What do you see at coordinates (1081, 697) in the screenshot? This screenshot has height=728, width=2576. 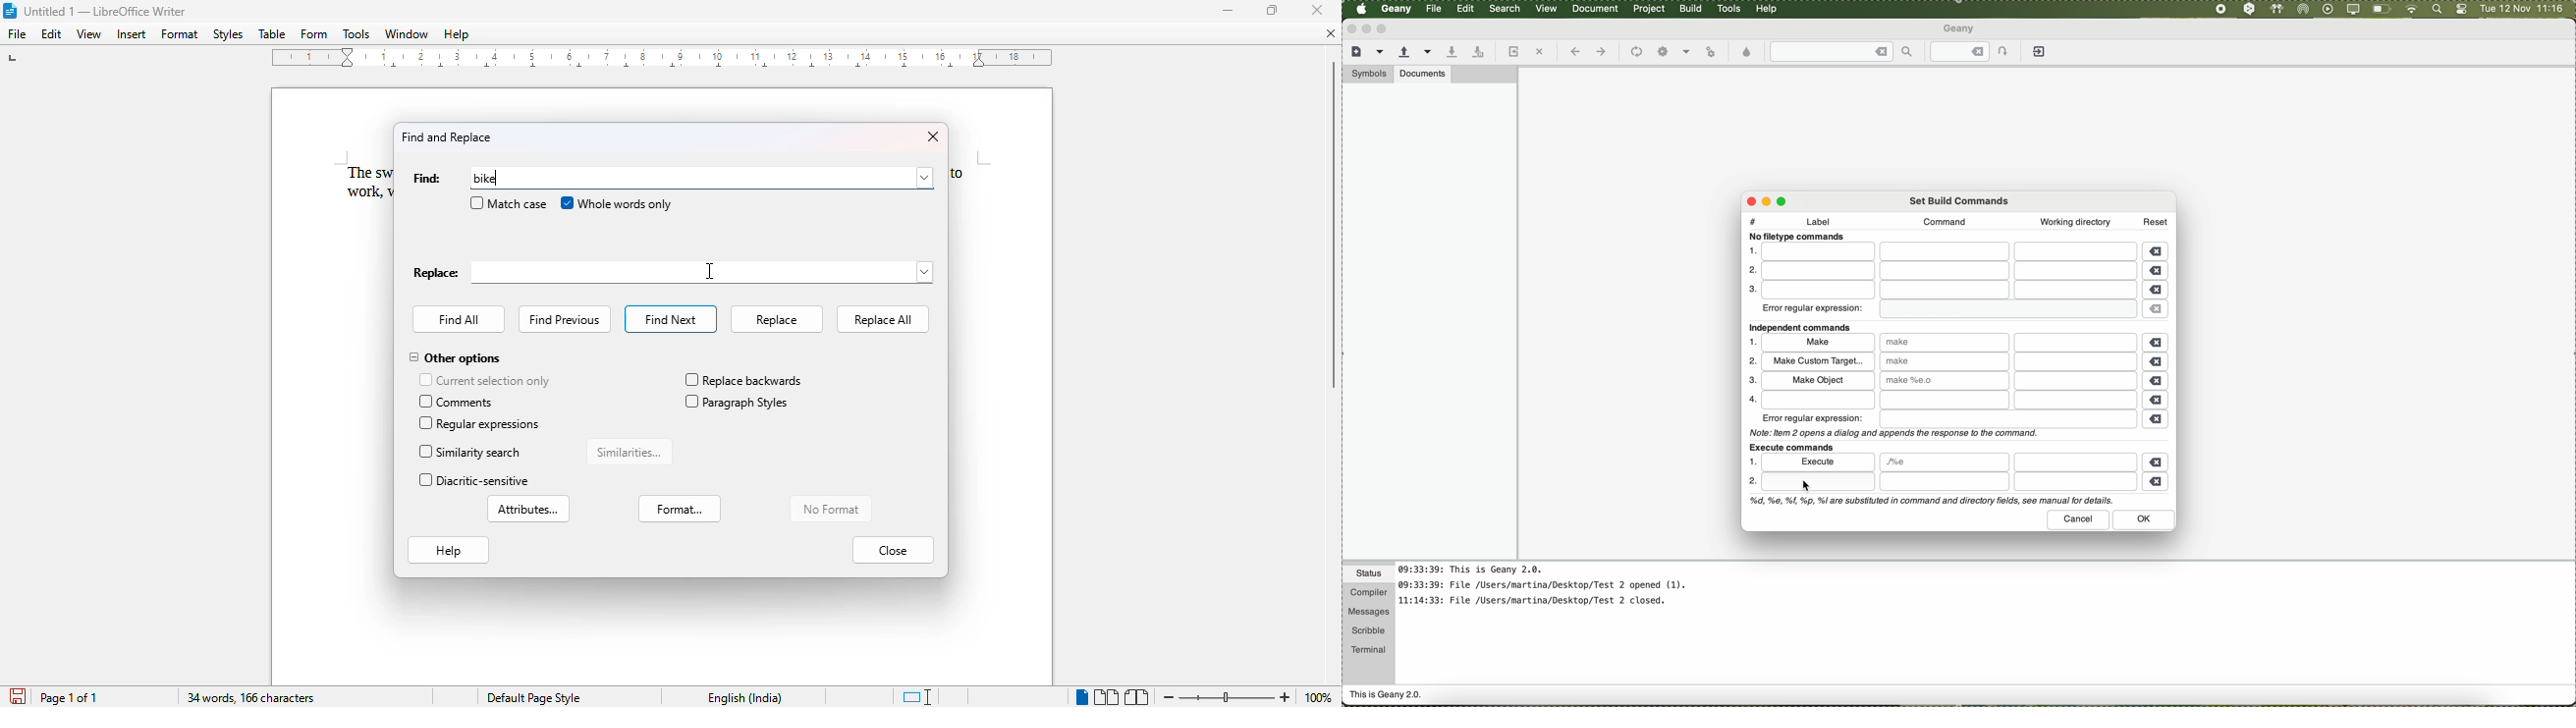 I see `single-page view` at bounding box center [1081, 697].